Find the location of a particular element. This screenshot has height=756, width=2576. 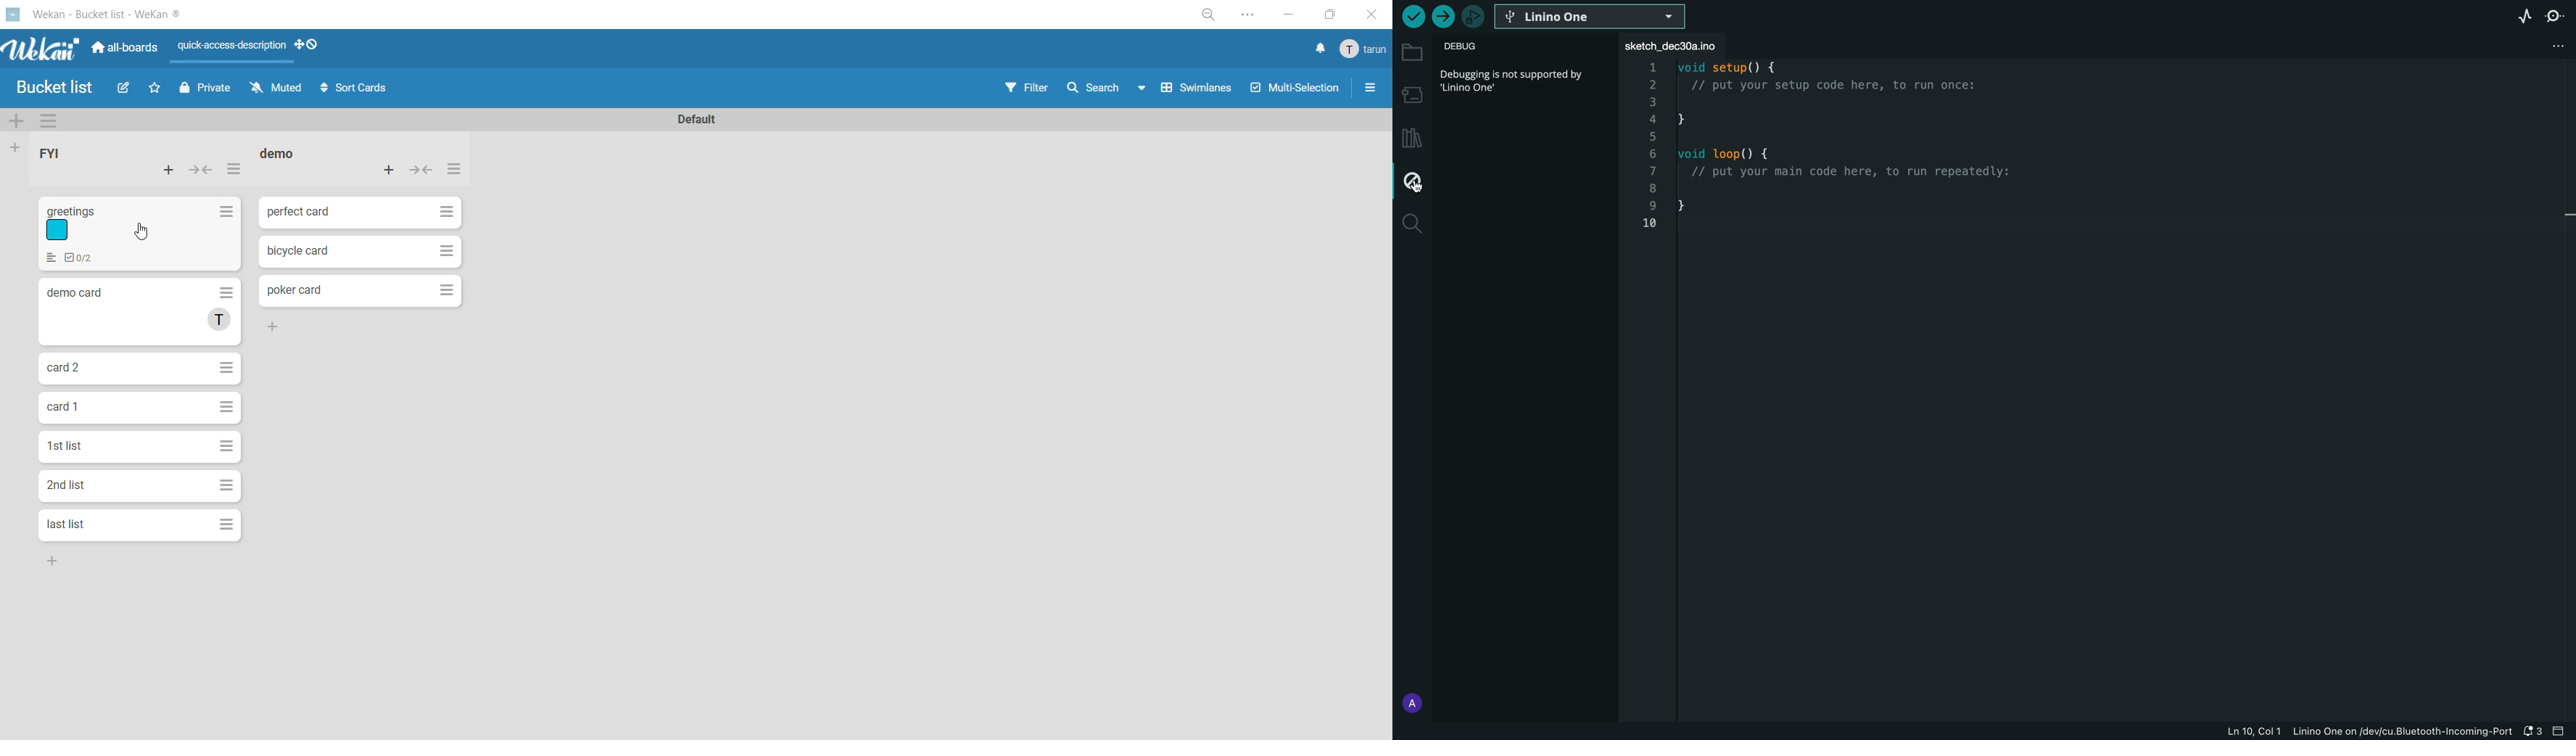

add swimlane is located at coordinates (14, 123).